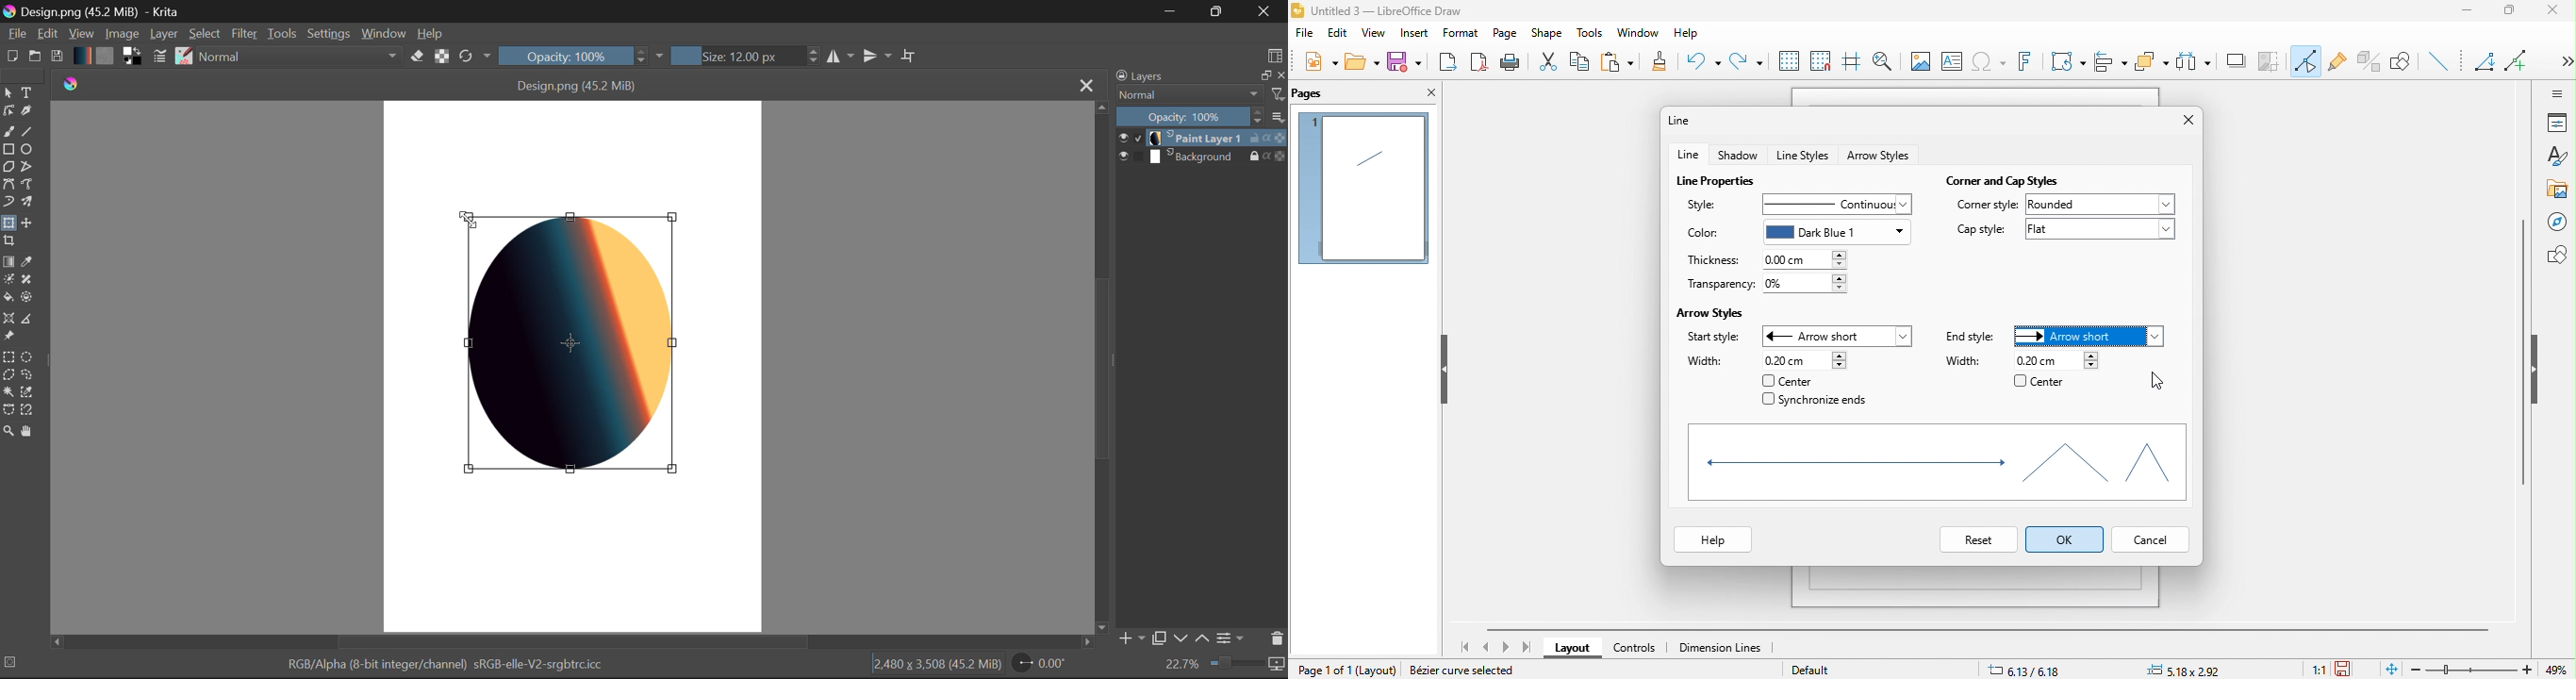 Image resolution: width=2576 pixels, height=700 pixels. Describe the element at coordinates (1935, 464) in the screenshot. I see `shapes` at that location.